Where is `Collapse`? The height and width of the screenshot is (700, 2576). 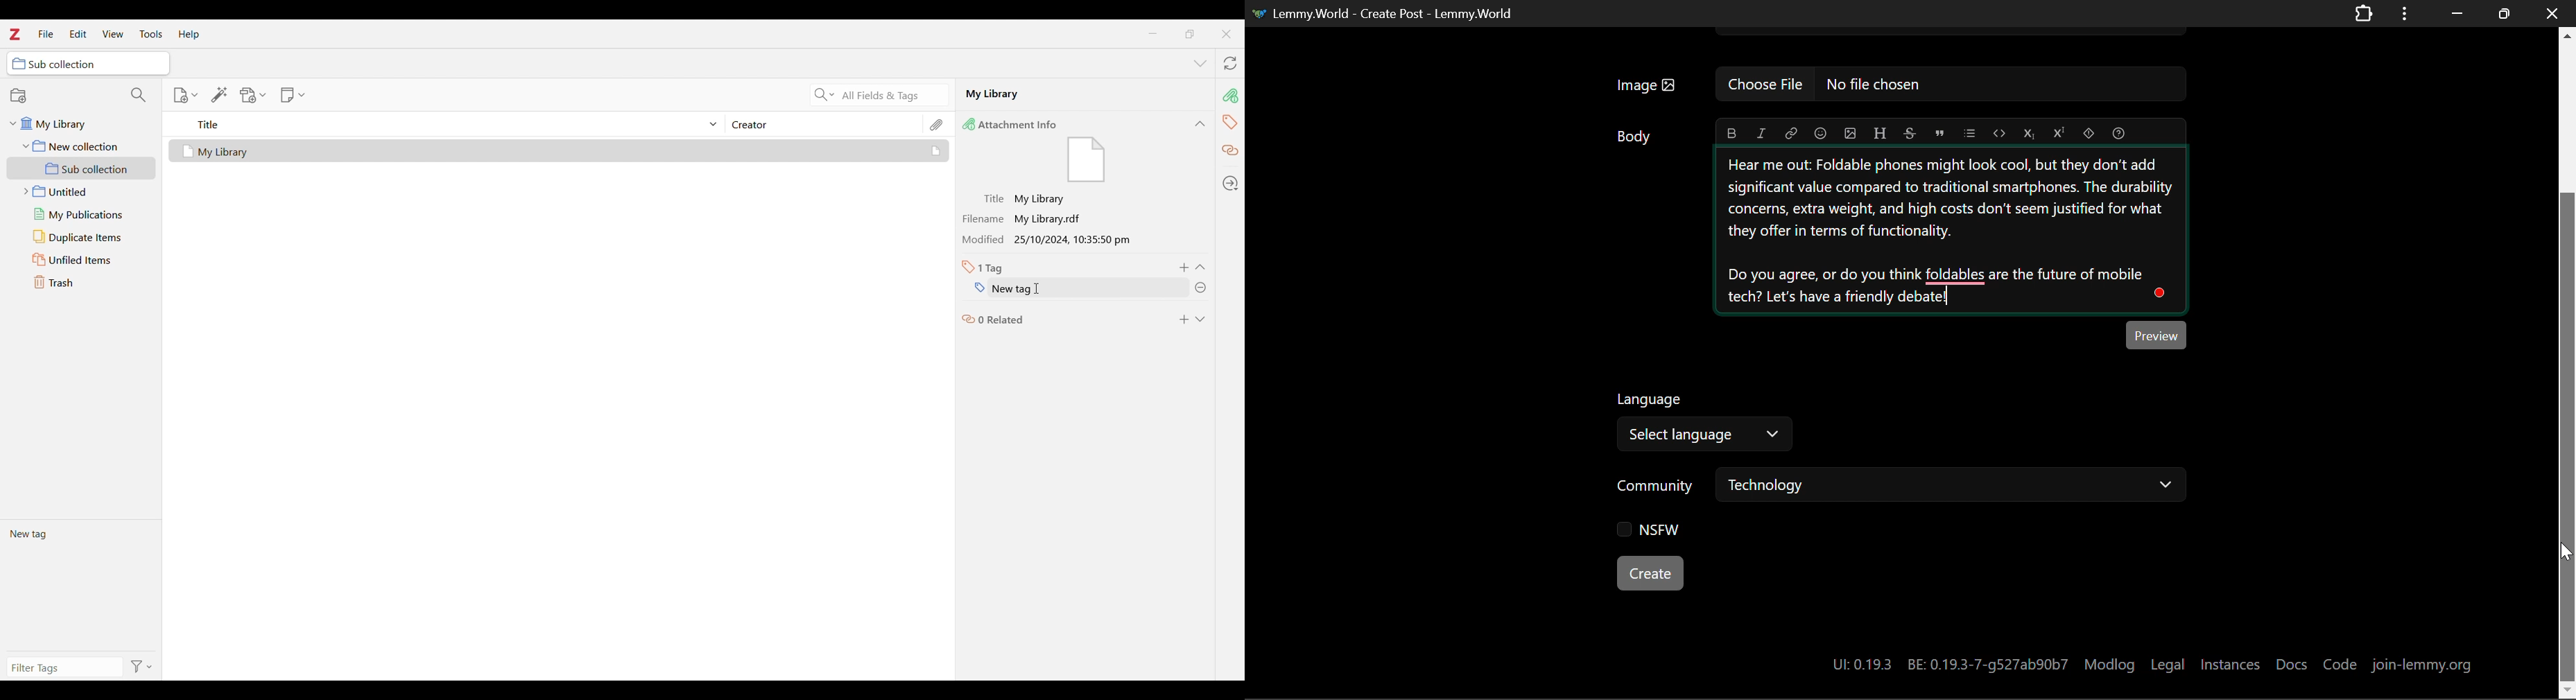
Collapse is located at coordinates (1200, 124).